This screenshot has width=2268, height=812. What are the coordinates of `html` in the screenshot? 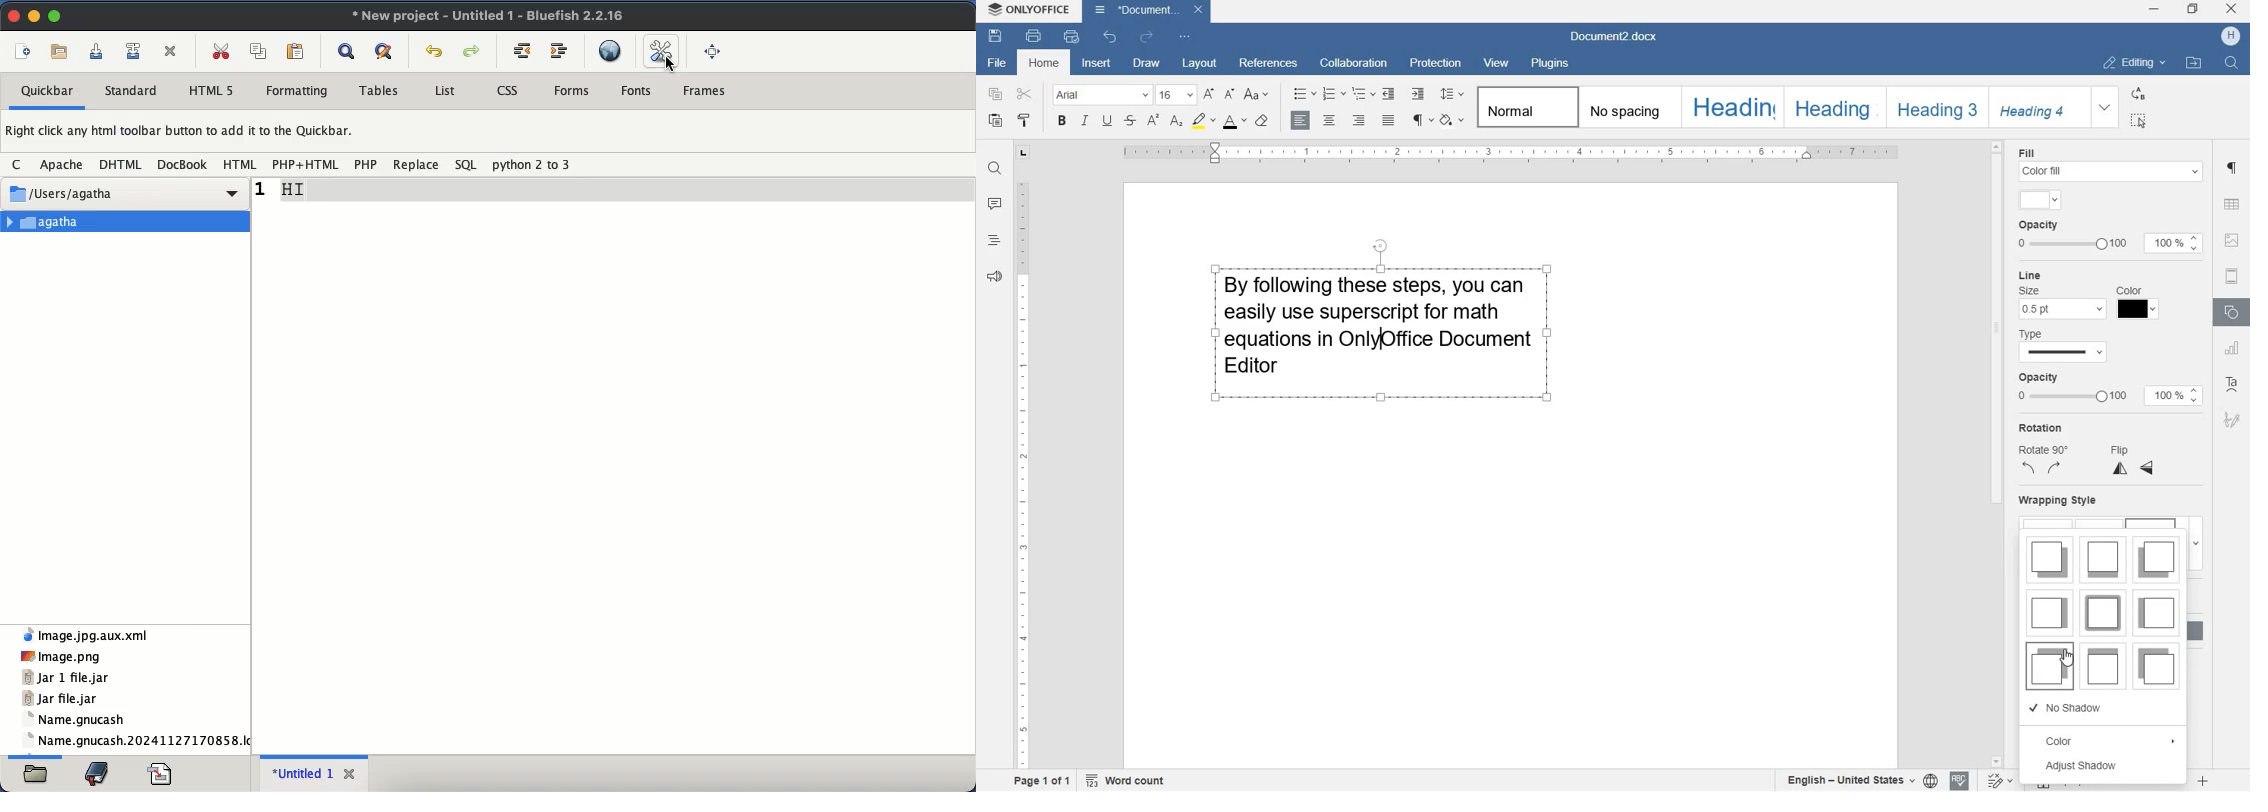 It's located at (240, 165).